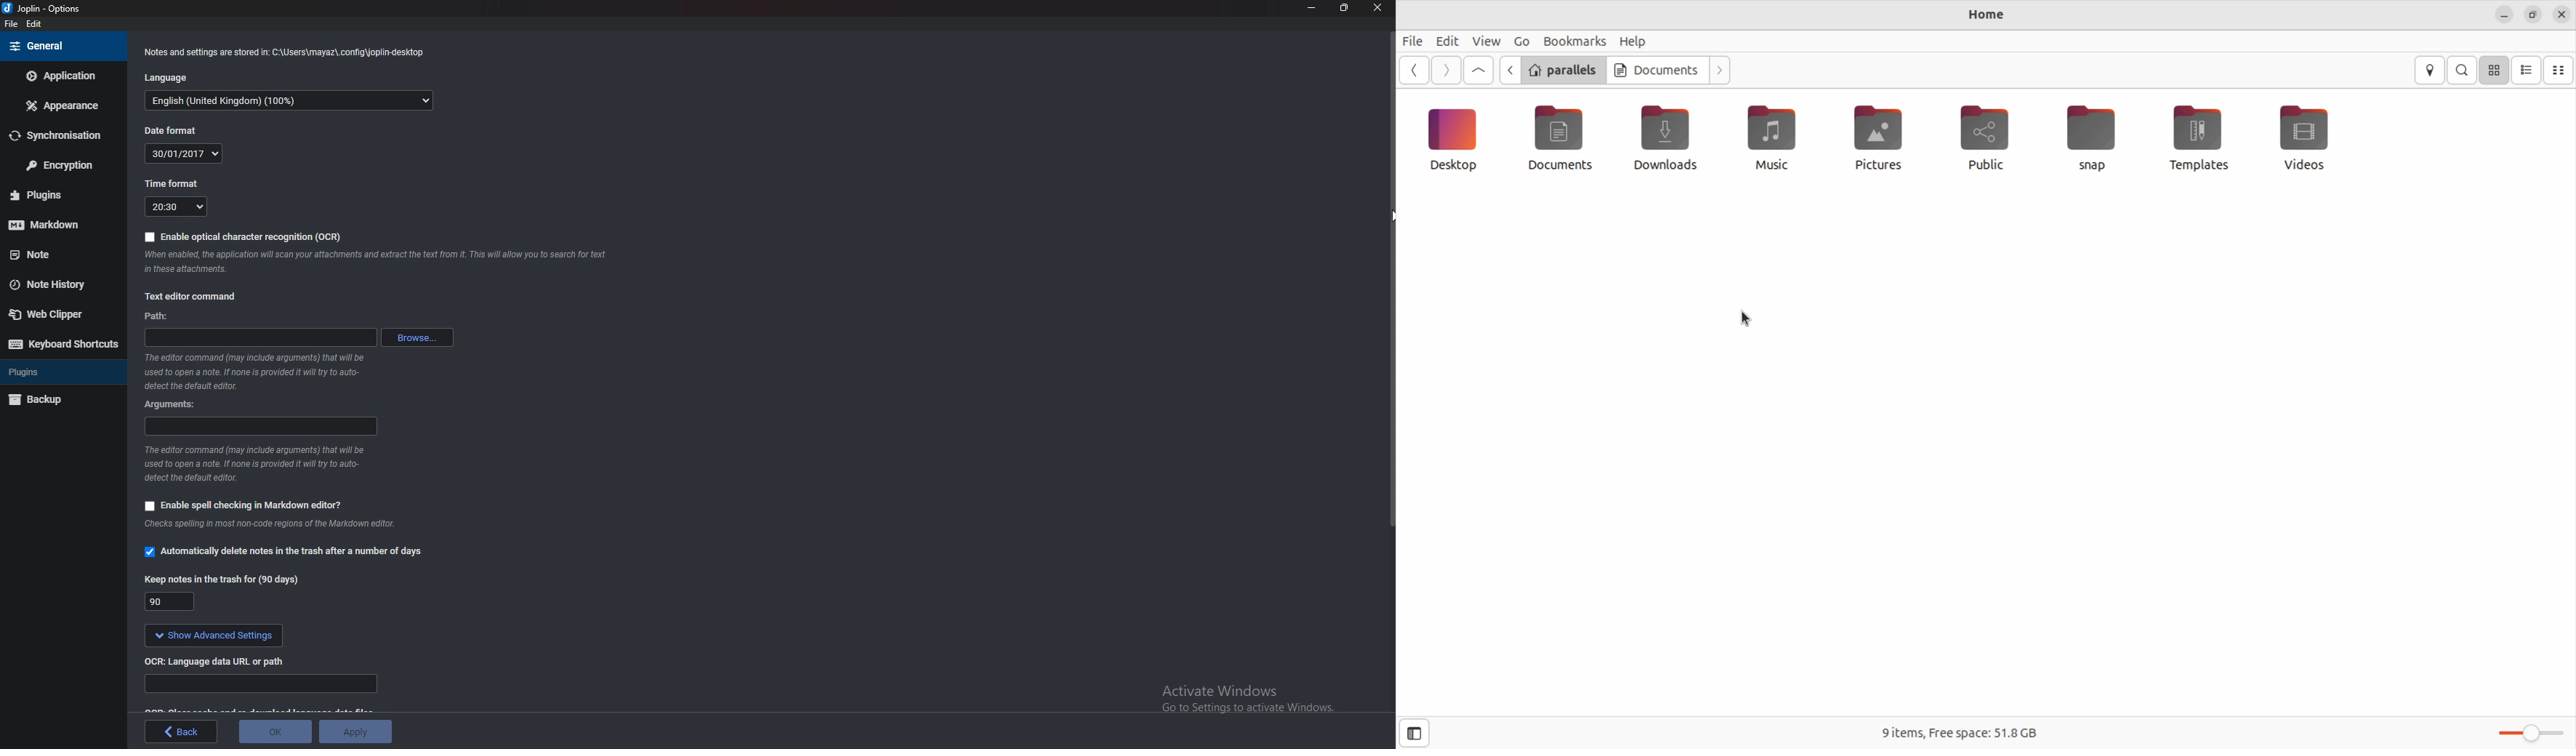  What do you see at coordinates (63, 45) in the screenshot?
I see `general` at bounding box center [63, 45].